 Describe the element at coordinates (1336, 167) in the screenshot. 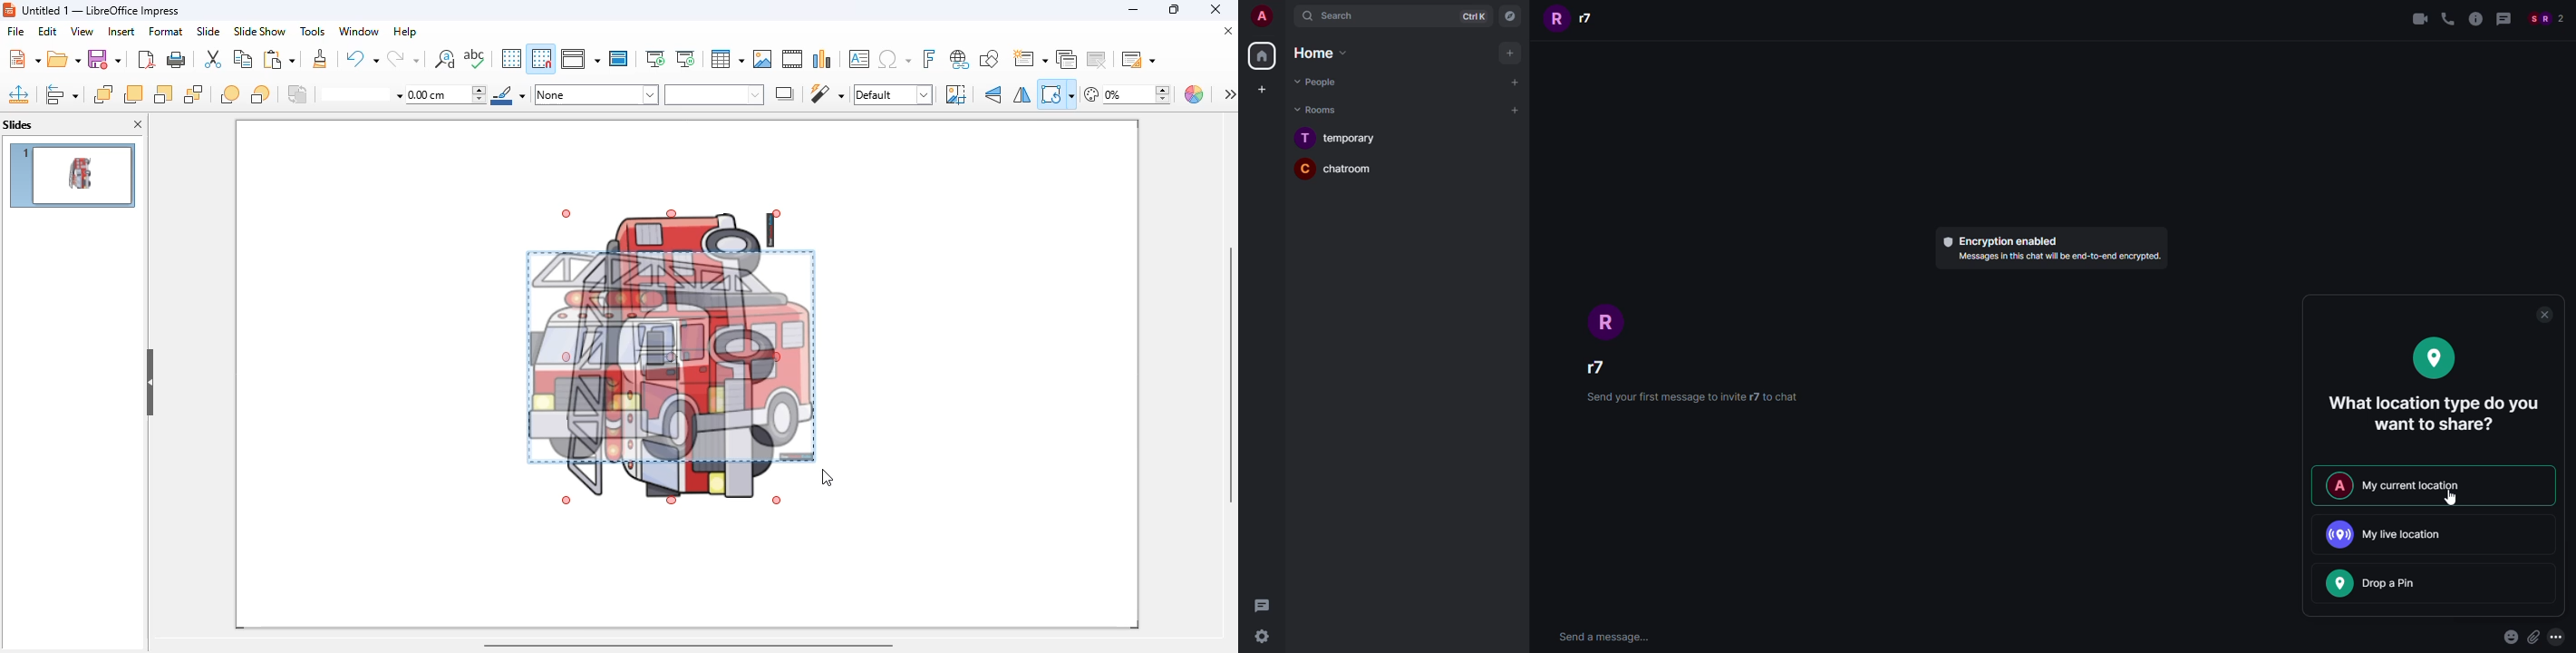

I see `Chatroom` at that location.